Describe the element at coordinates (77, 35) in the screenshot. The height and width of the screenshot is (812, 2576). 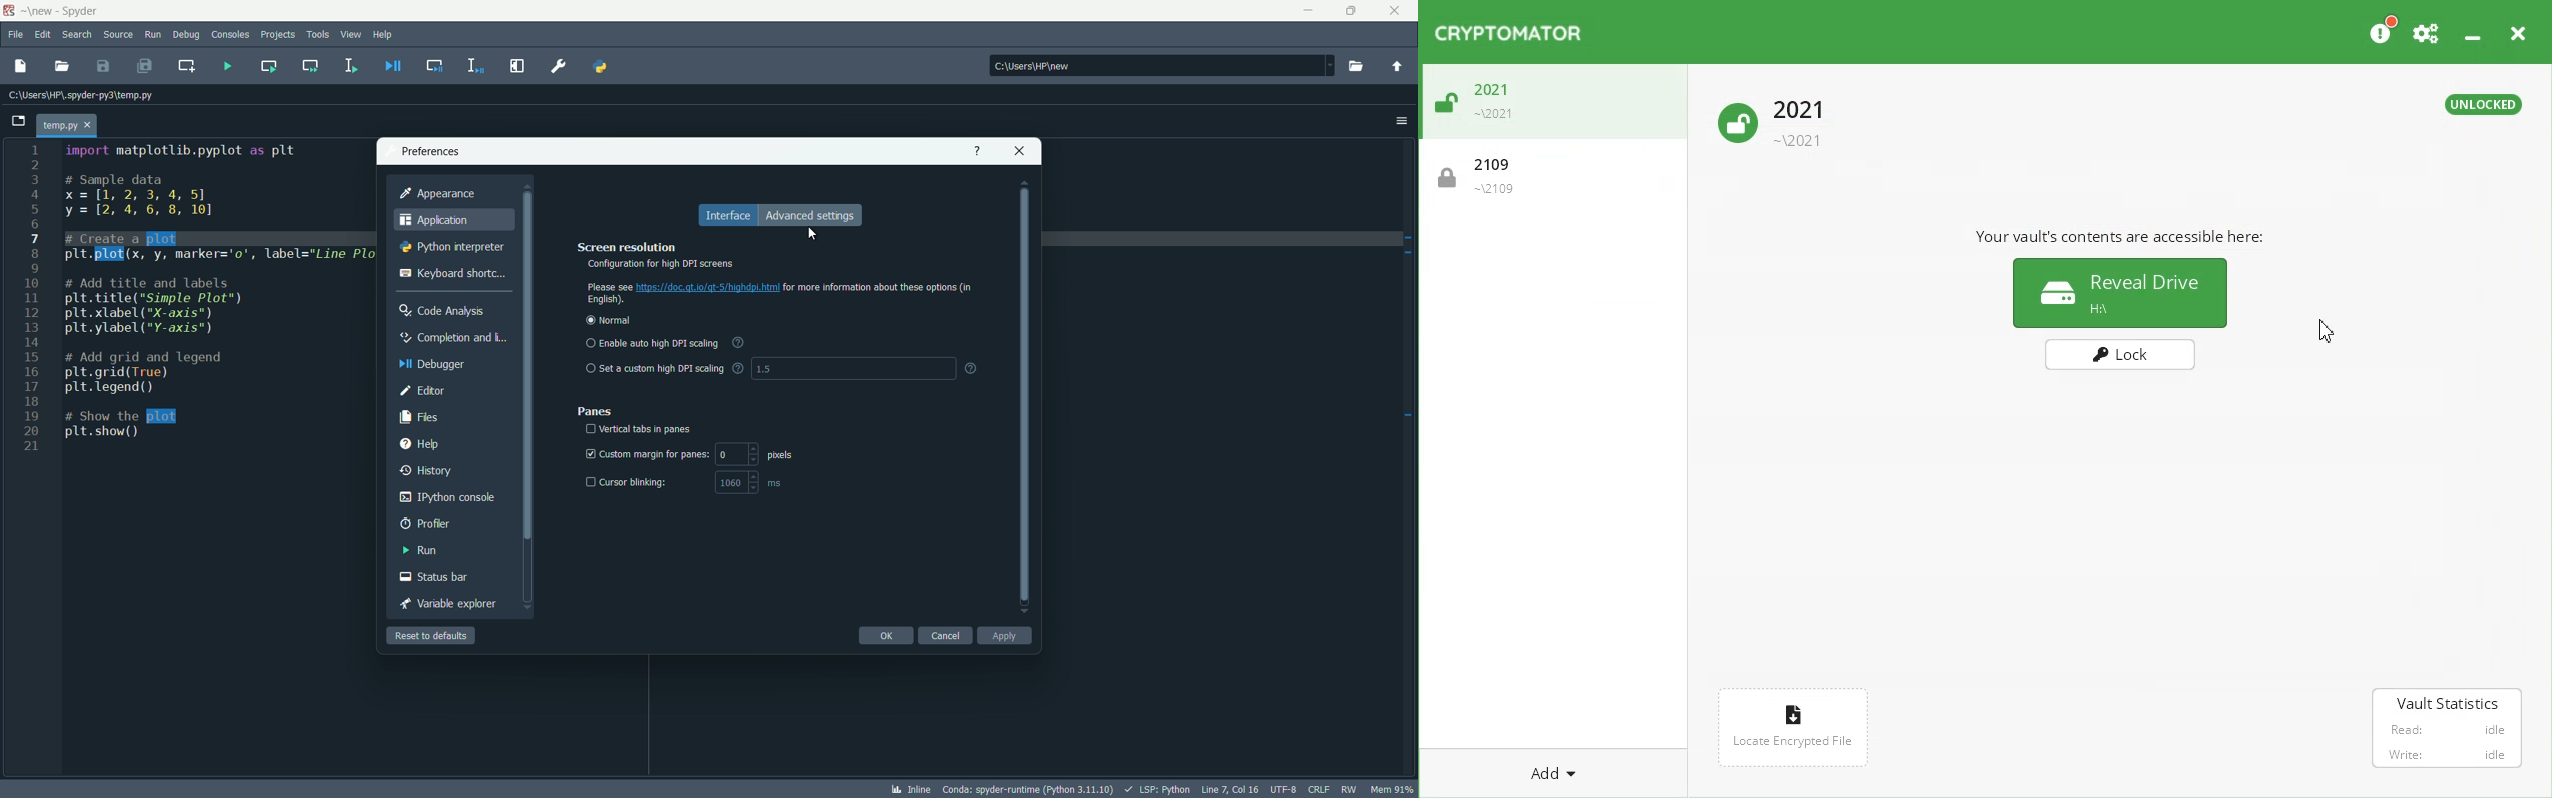
I see `search` at that location.